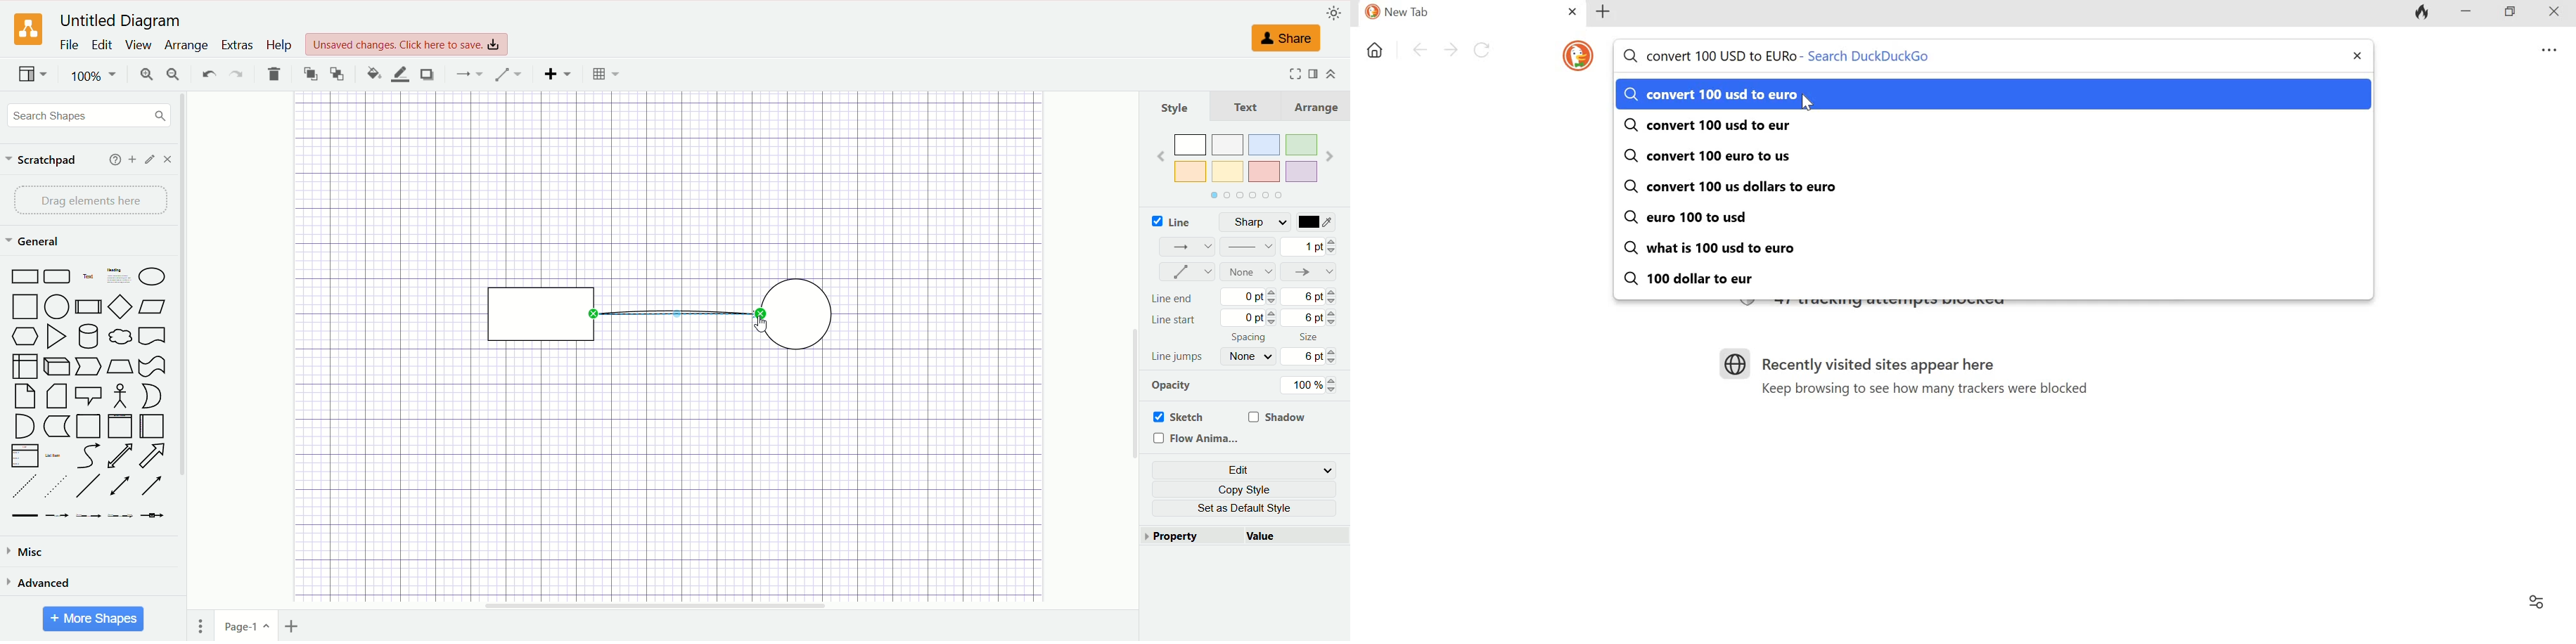 The width and height of the screenshot is (2576, 644). What do you see at coordinates (27, 486) in the screenshot?
I see `Dashed Line` at bounding box center [27, 486].